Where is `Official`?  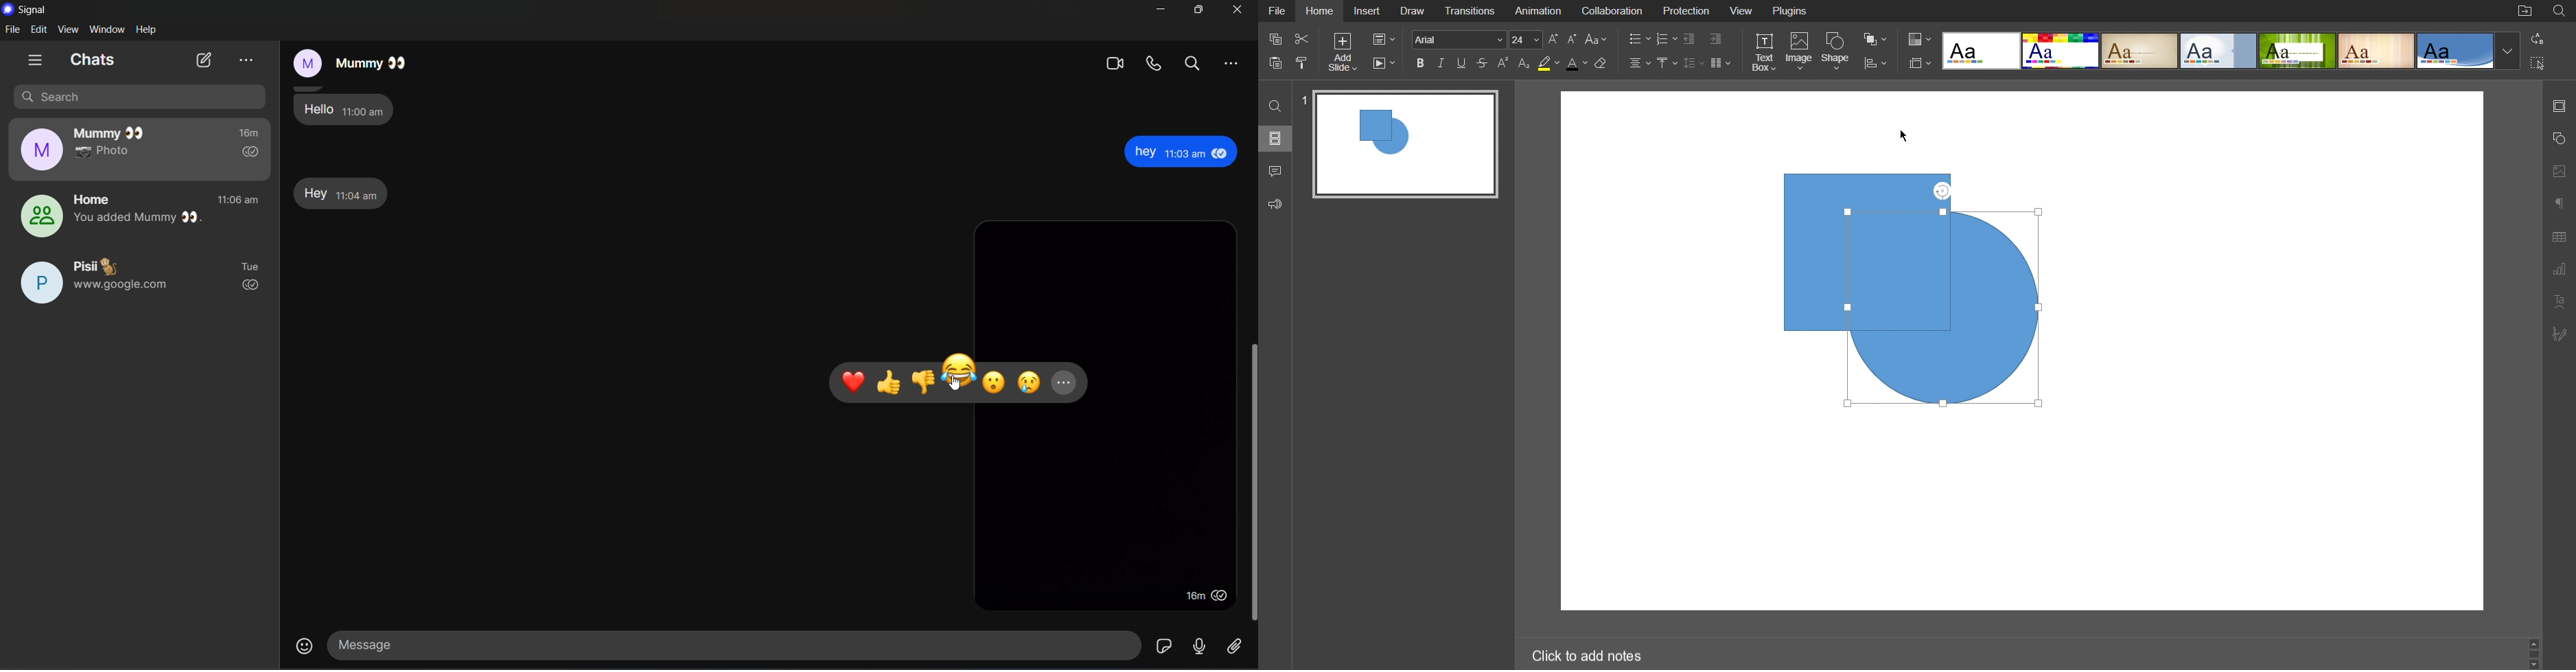
Official is located at coordinates (2218, 51).